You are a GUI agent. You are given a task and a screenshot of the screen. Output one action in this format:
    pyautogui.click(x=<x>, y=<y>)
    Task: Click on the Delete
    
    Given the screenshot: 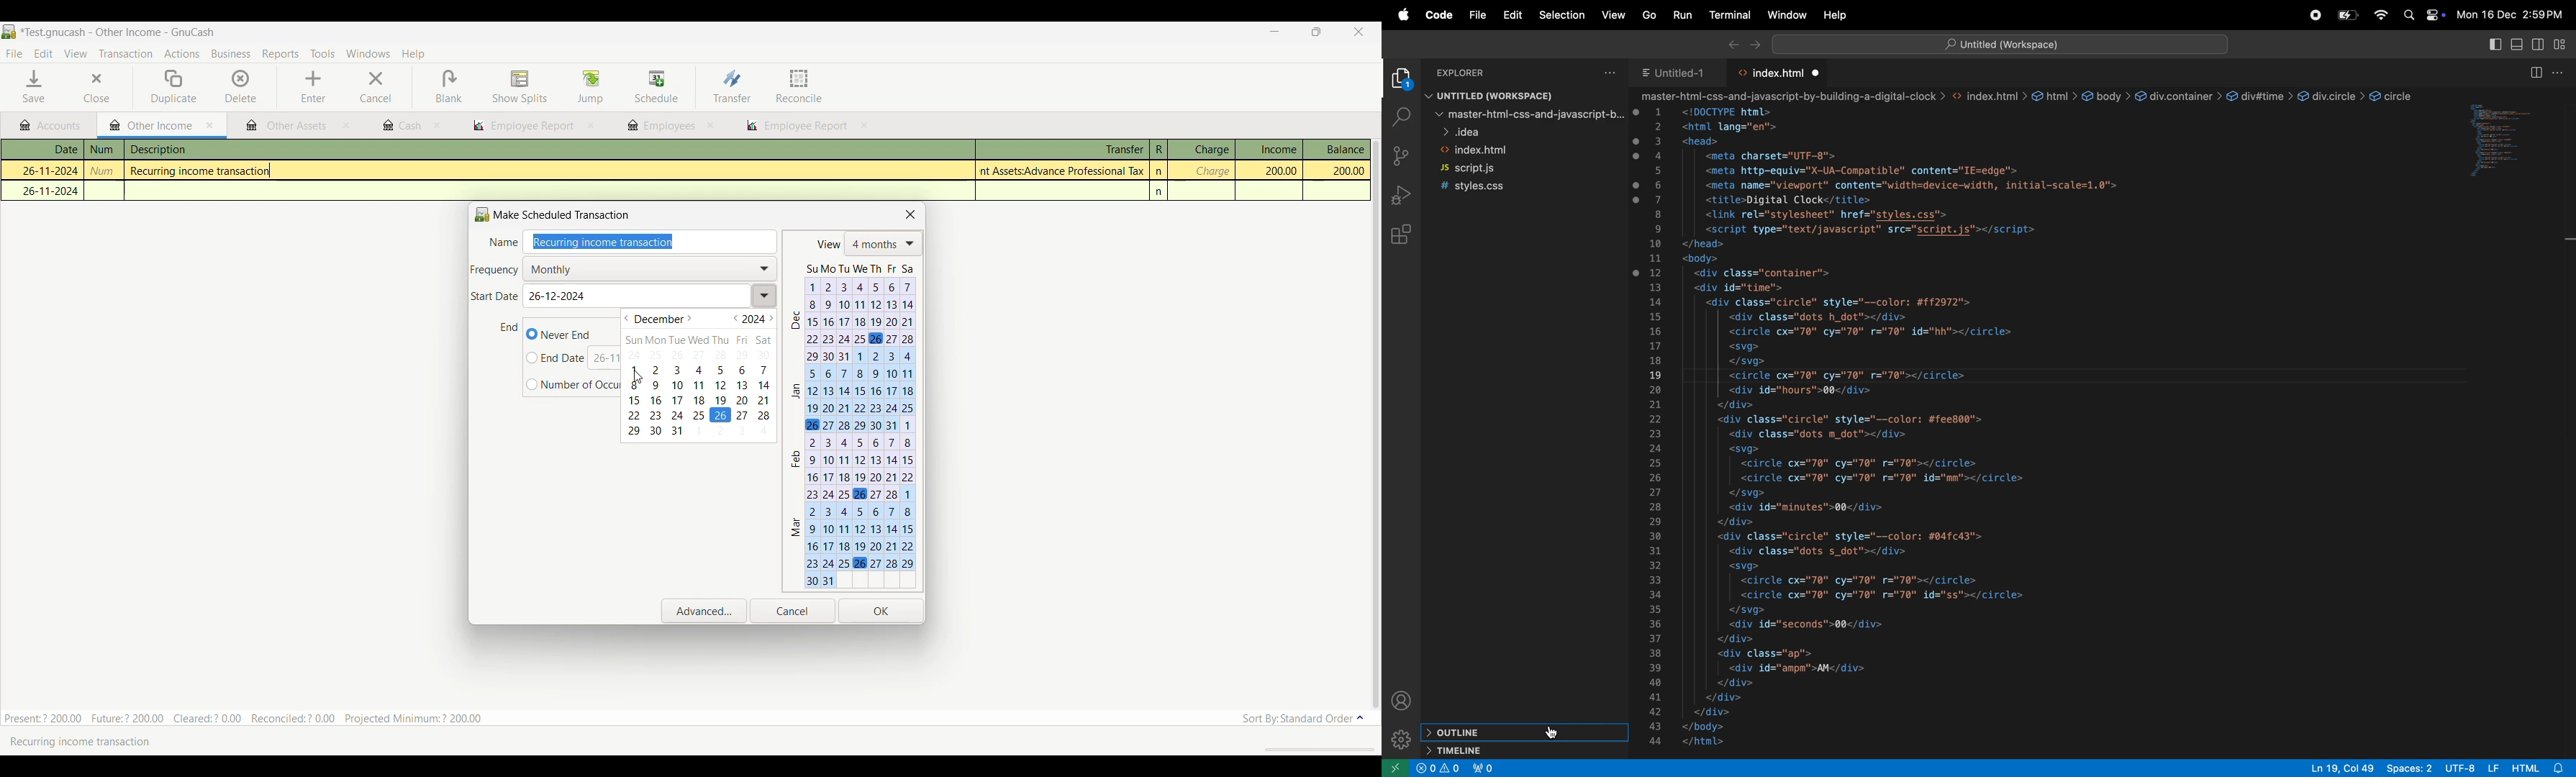 What is the action you would take?
    pyautogui.click(x=241, y=86)
    